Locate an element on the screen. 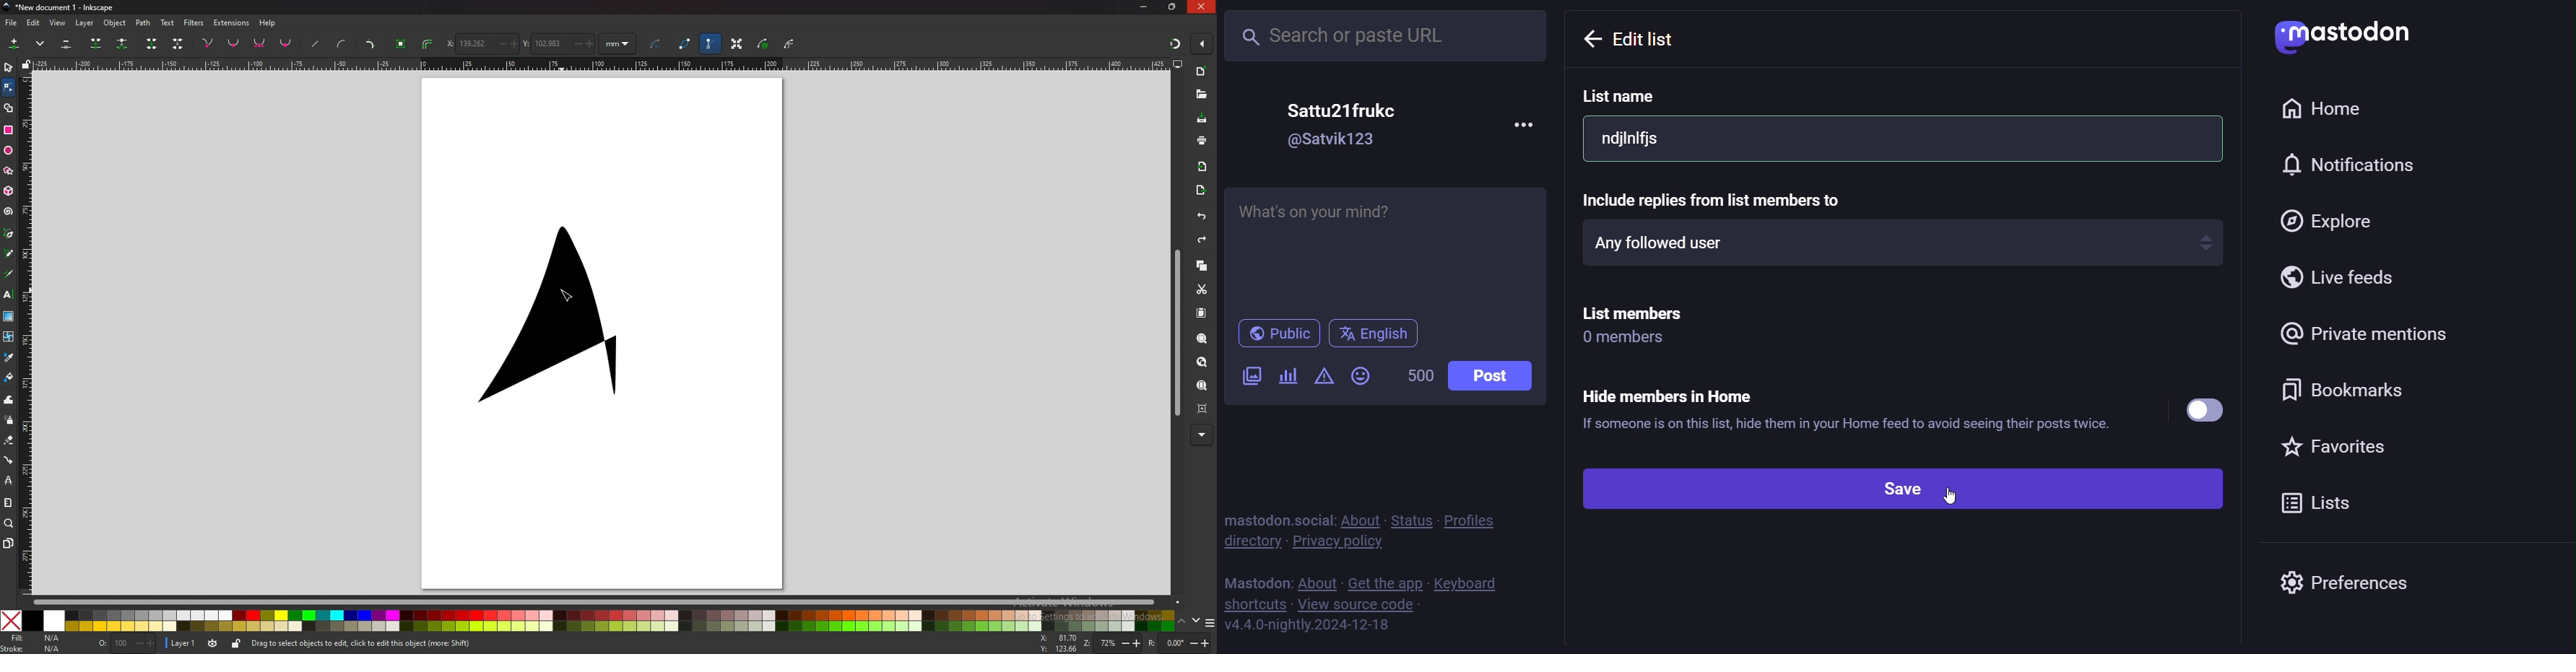  insert new nodes is located at coordinates (15, 44).